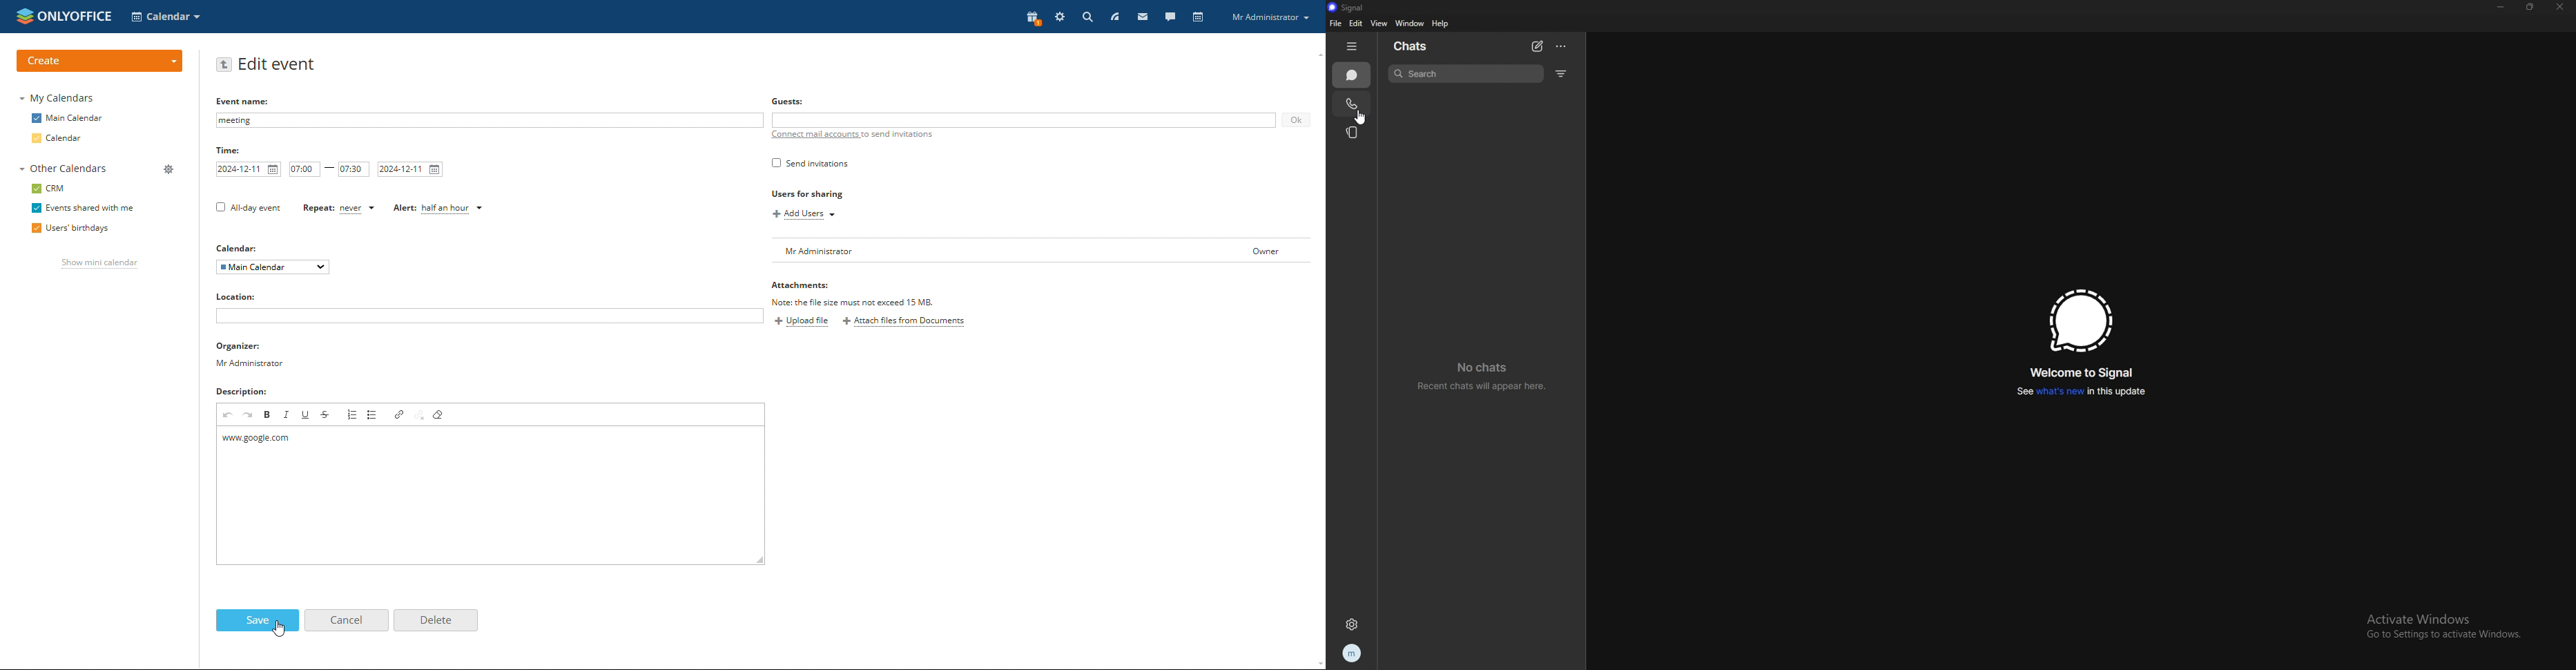 This screenshot has width=2576, height=672. I want to click on settings, so click(1352, 624).